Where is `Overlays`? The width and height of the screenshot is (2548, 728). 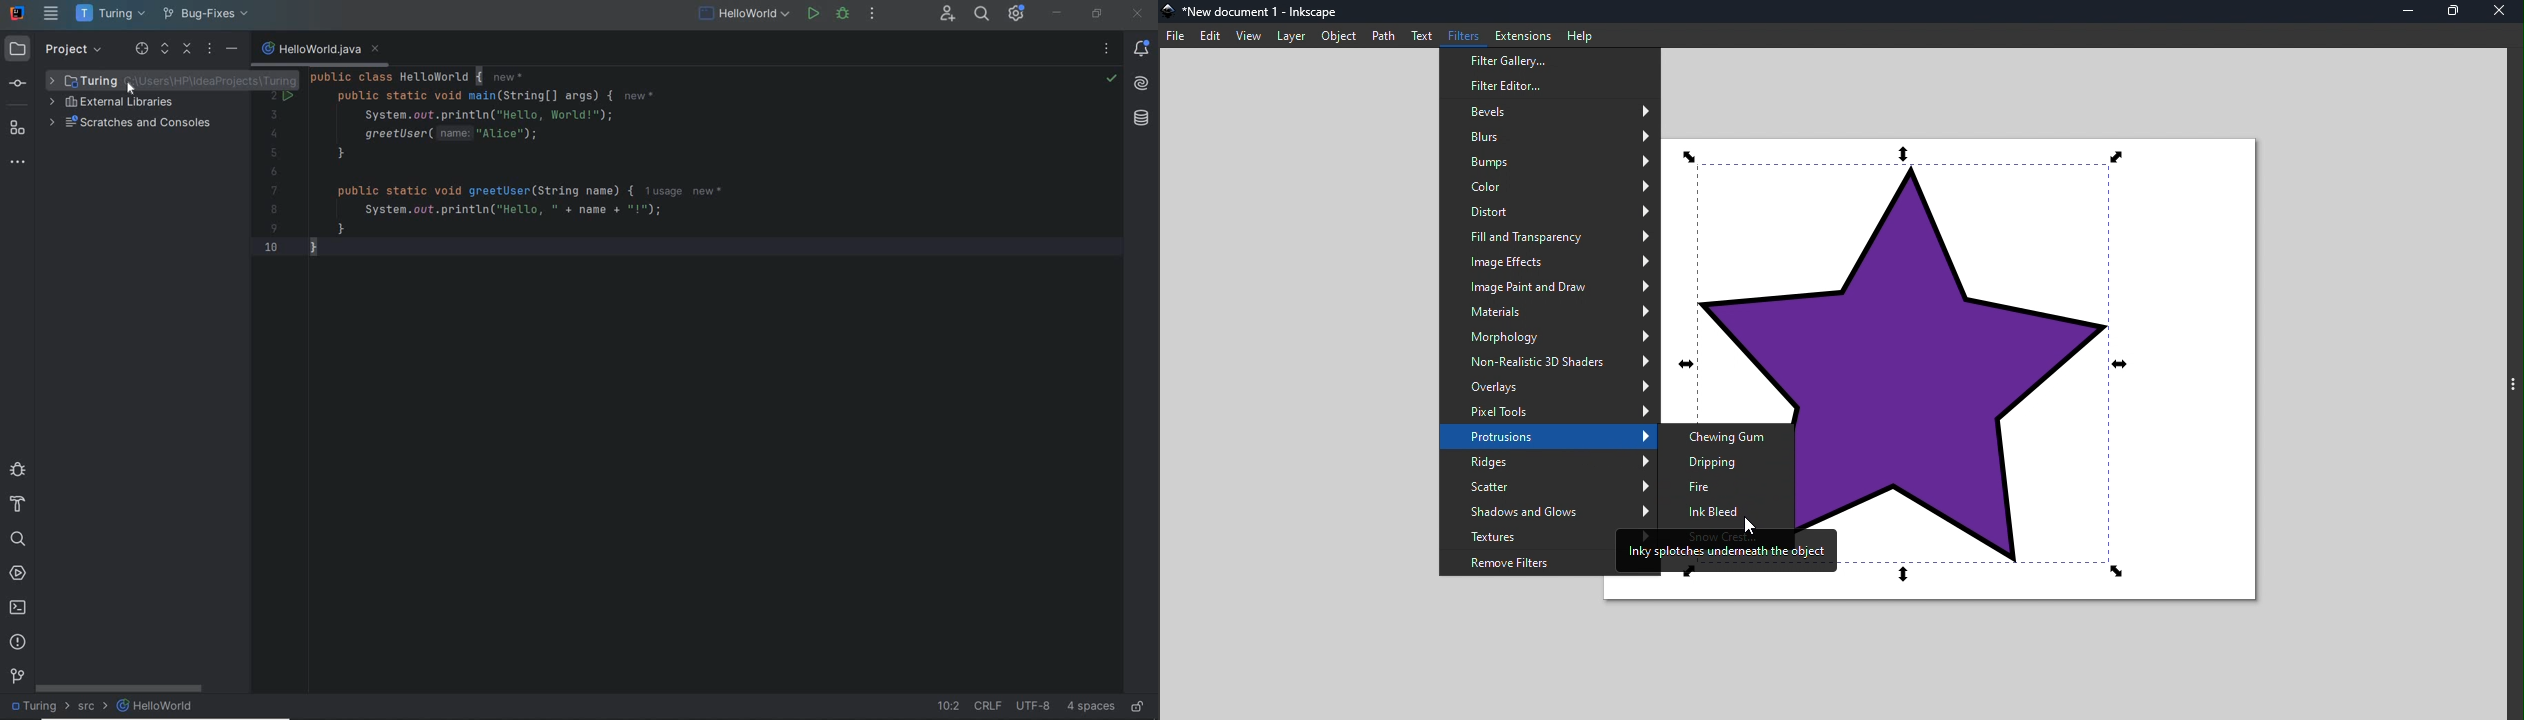 Overlays is located at coordinates (1546, 389).